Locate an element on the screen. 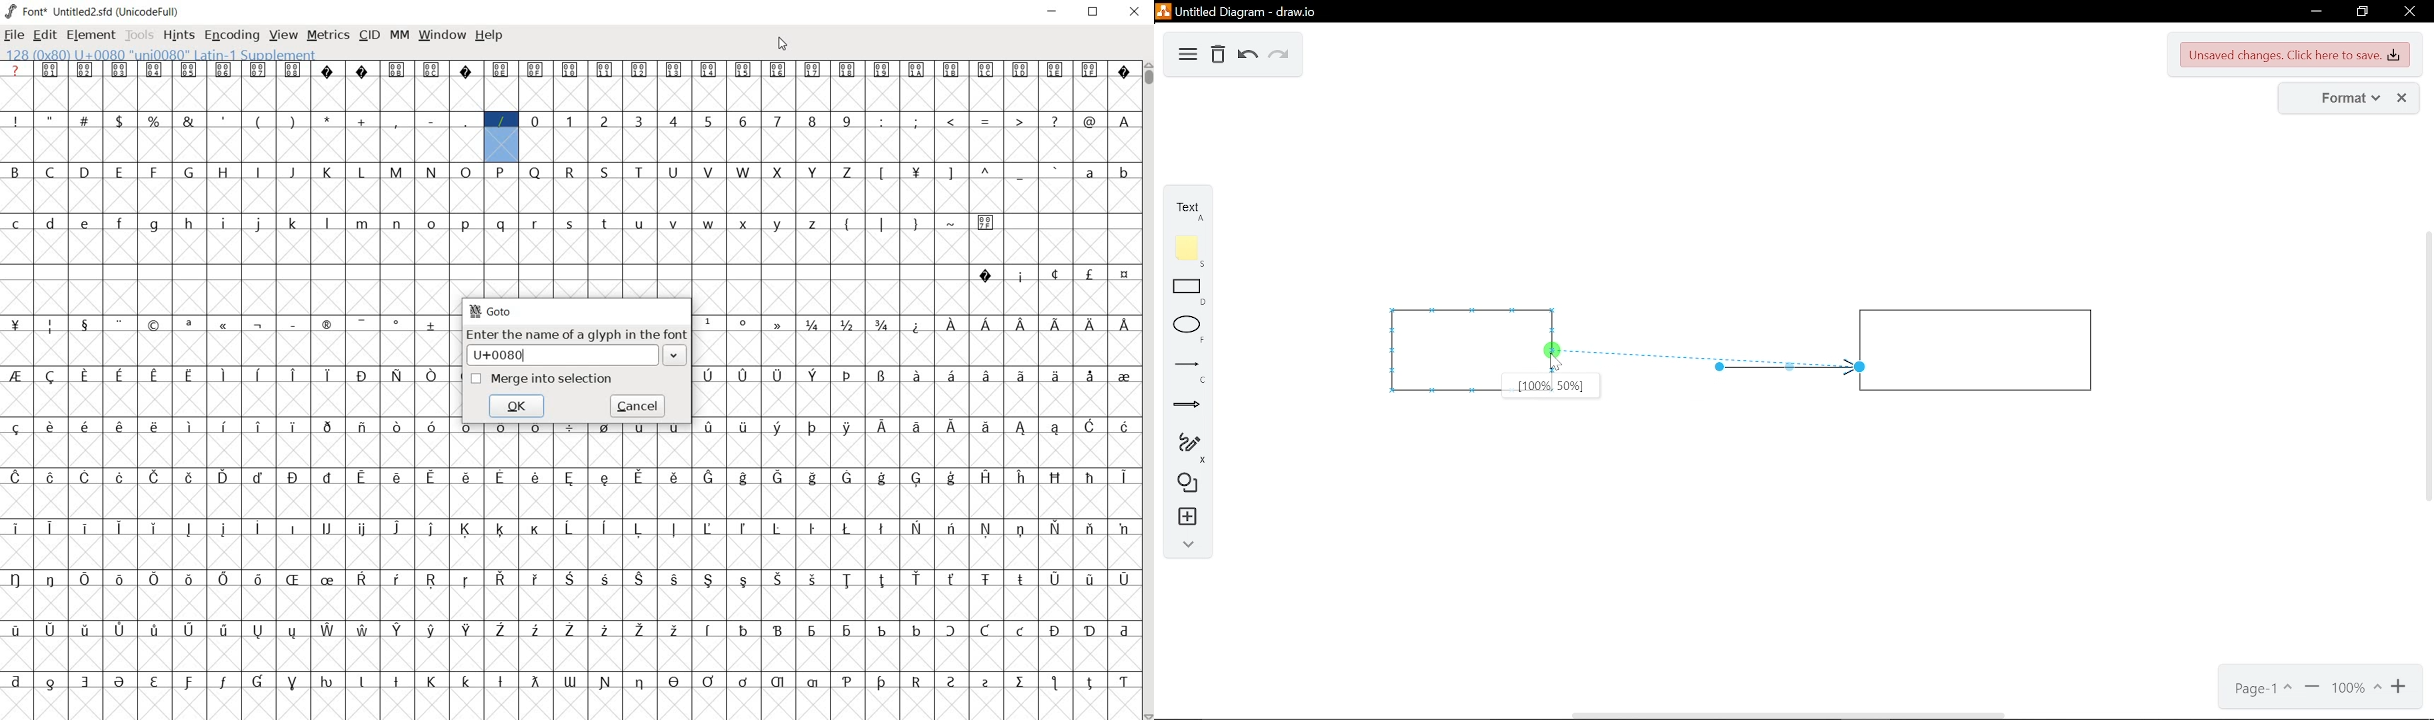 Image resolution: width=2436 pixels, height=728 pixels. glyph is located at coordinates (673, 528).